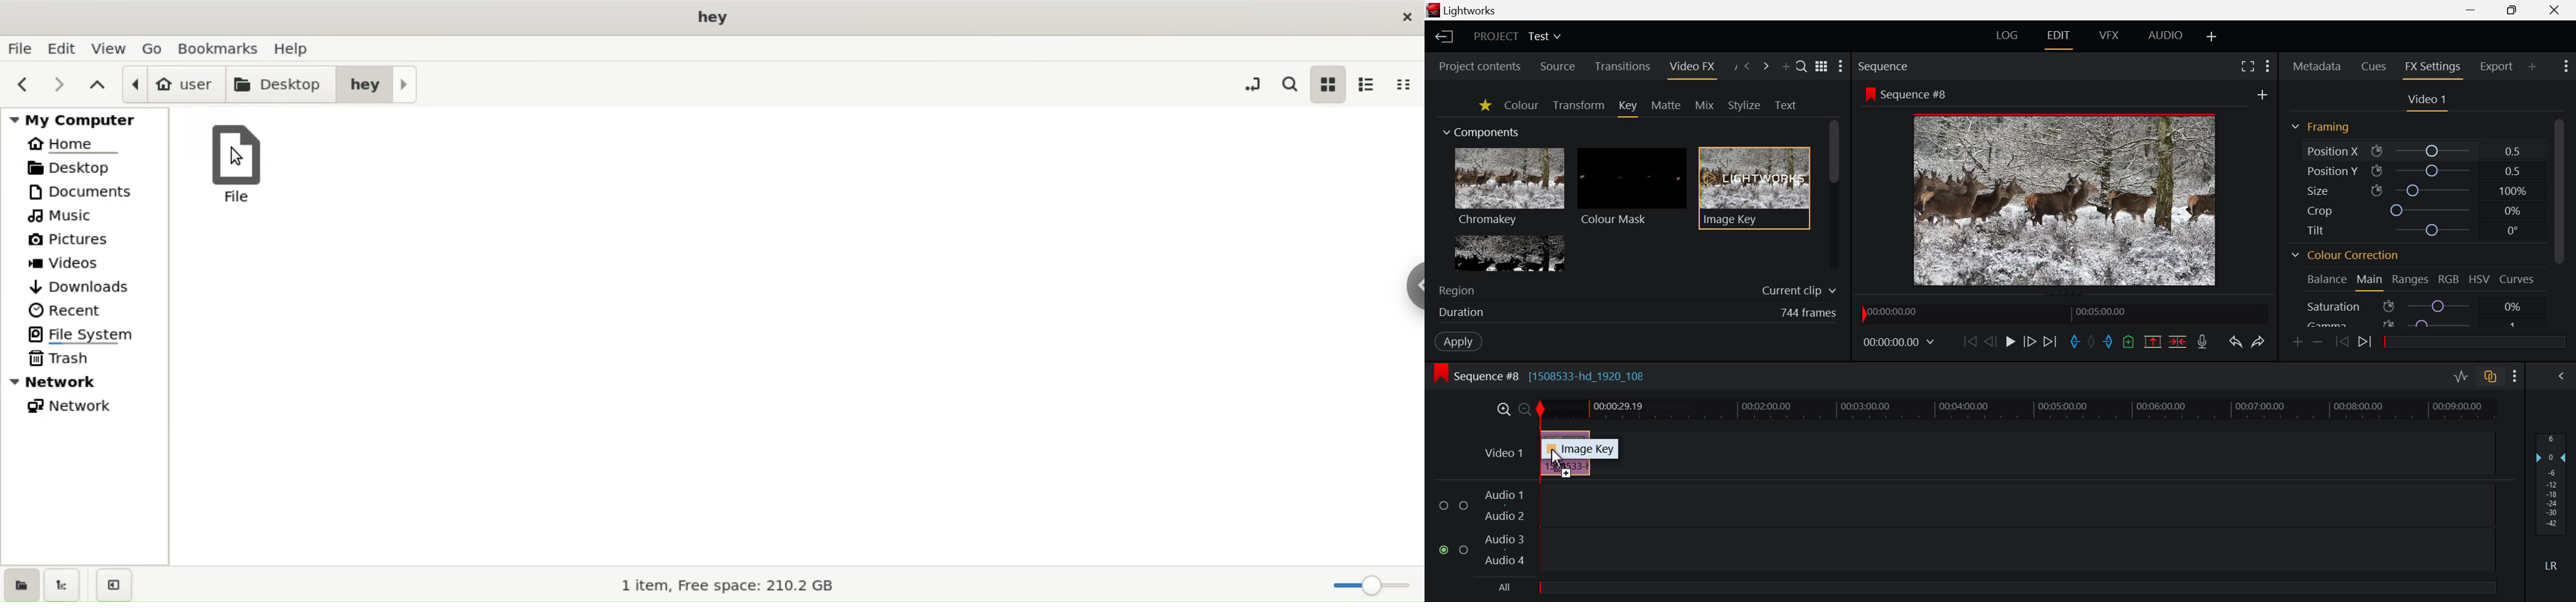 The width and height of the screenshot is (2576, 616). What do you see at coordinates (1555, 457) in the screenshot?
I see `MOUSE_UP Cursor Position` at bounding box center [1555, 457].